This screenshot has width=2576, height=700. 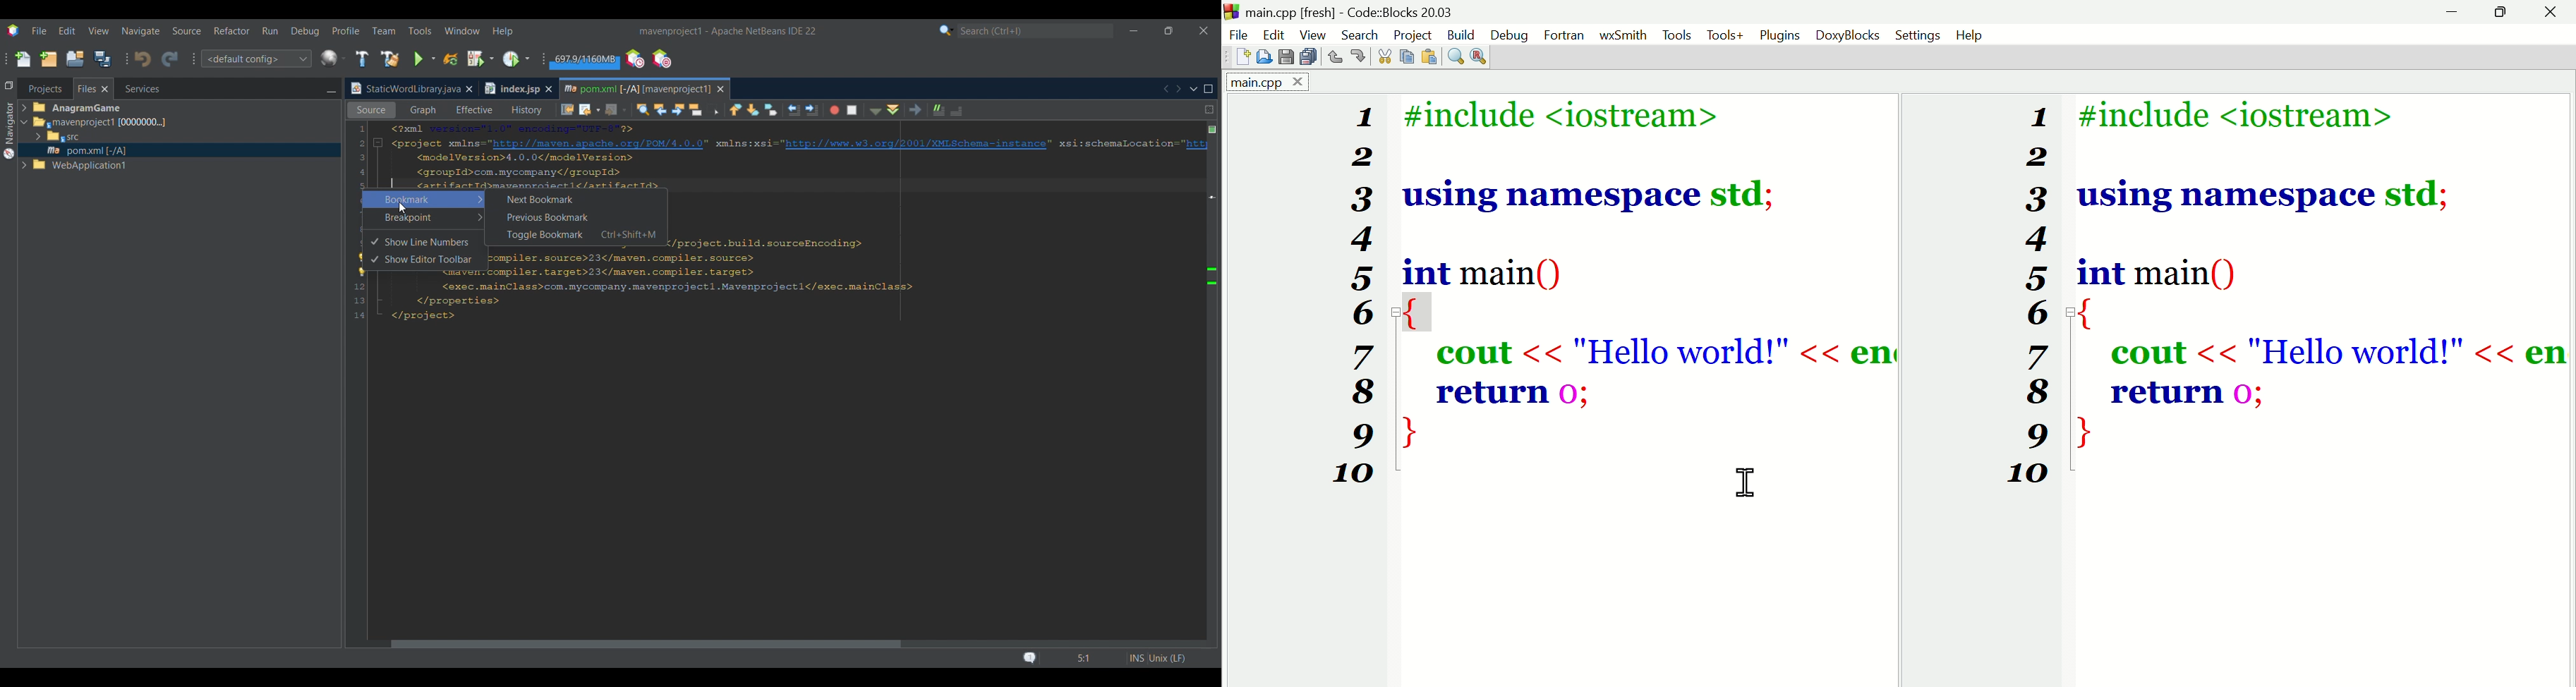 I want to click on Forward options, so click(x=612, y=109).